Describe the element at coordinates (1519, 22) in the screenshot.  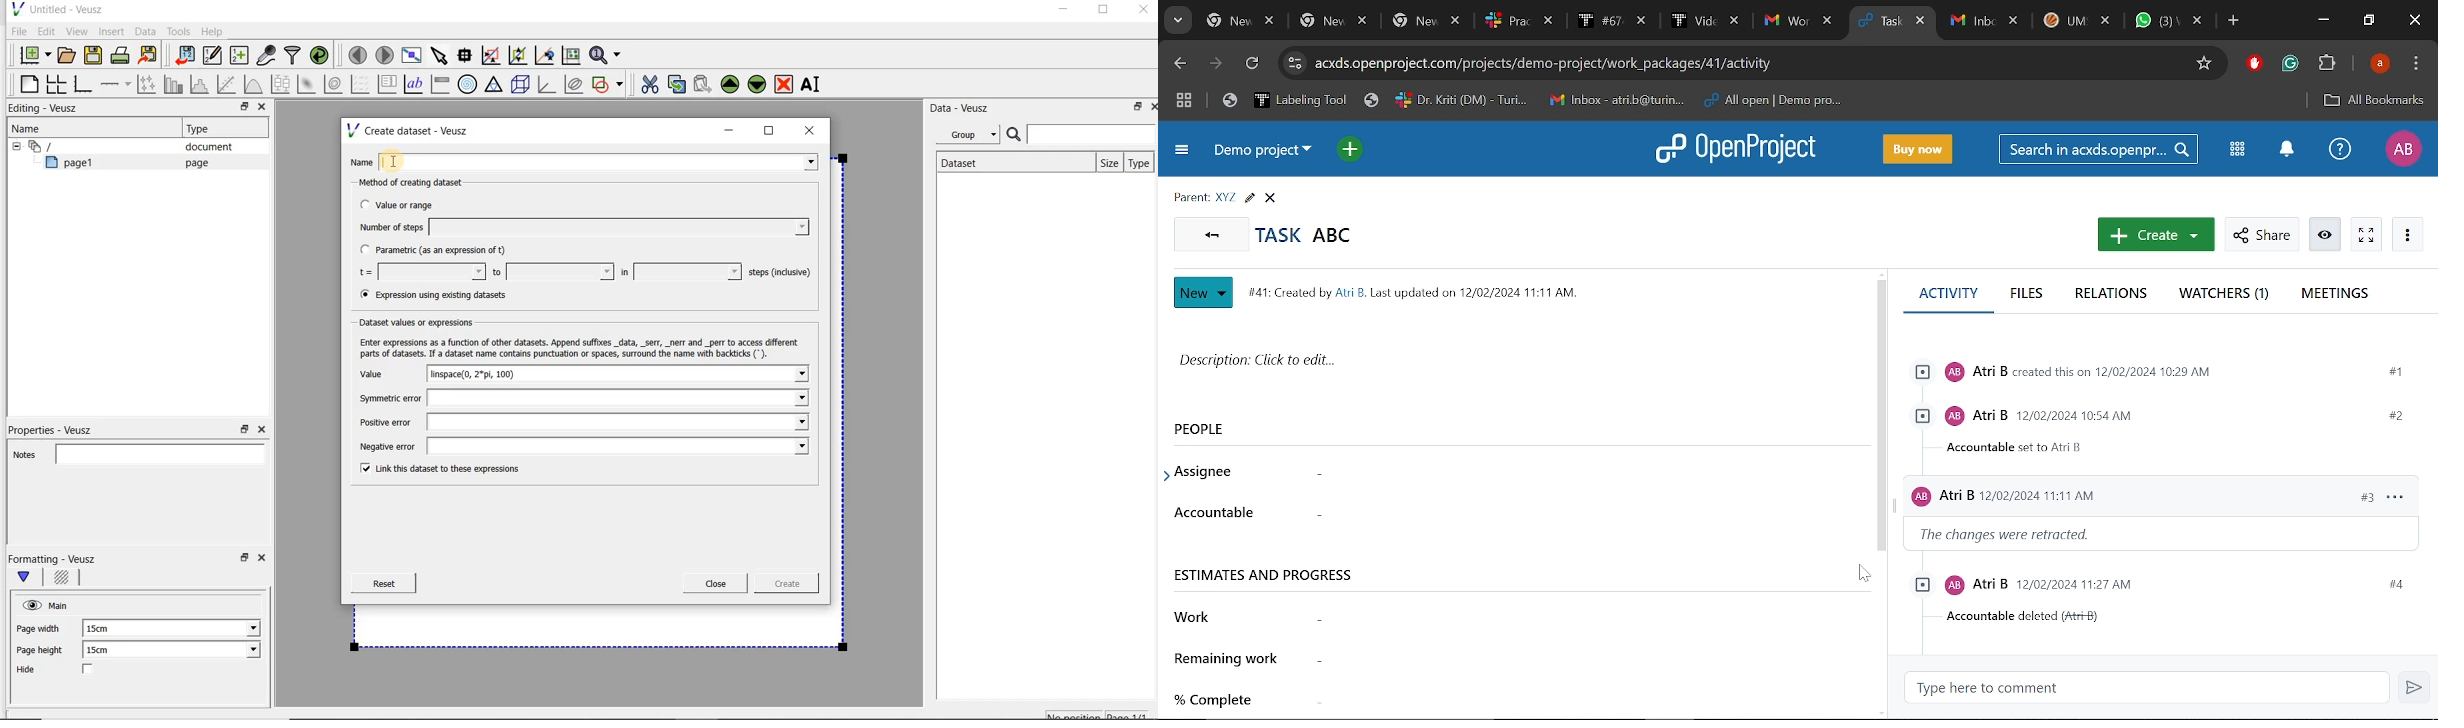
I see `open tabs` at that location.